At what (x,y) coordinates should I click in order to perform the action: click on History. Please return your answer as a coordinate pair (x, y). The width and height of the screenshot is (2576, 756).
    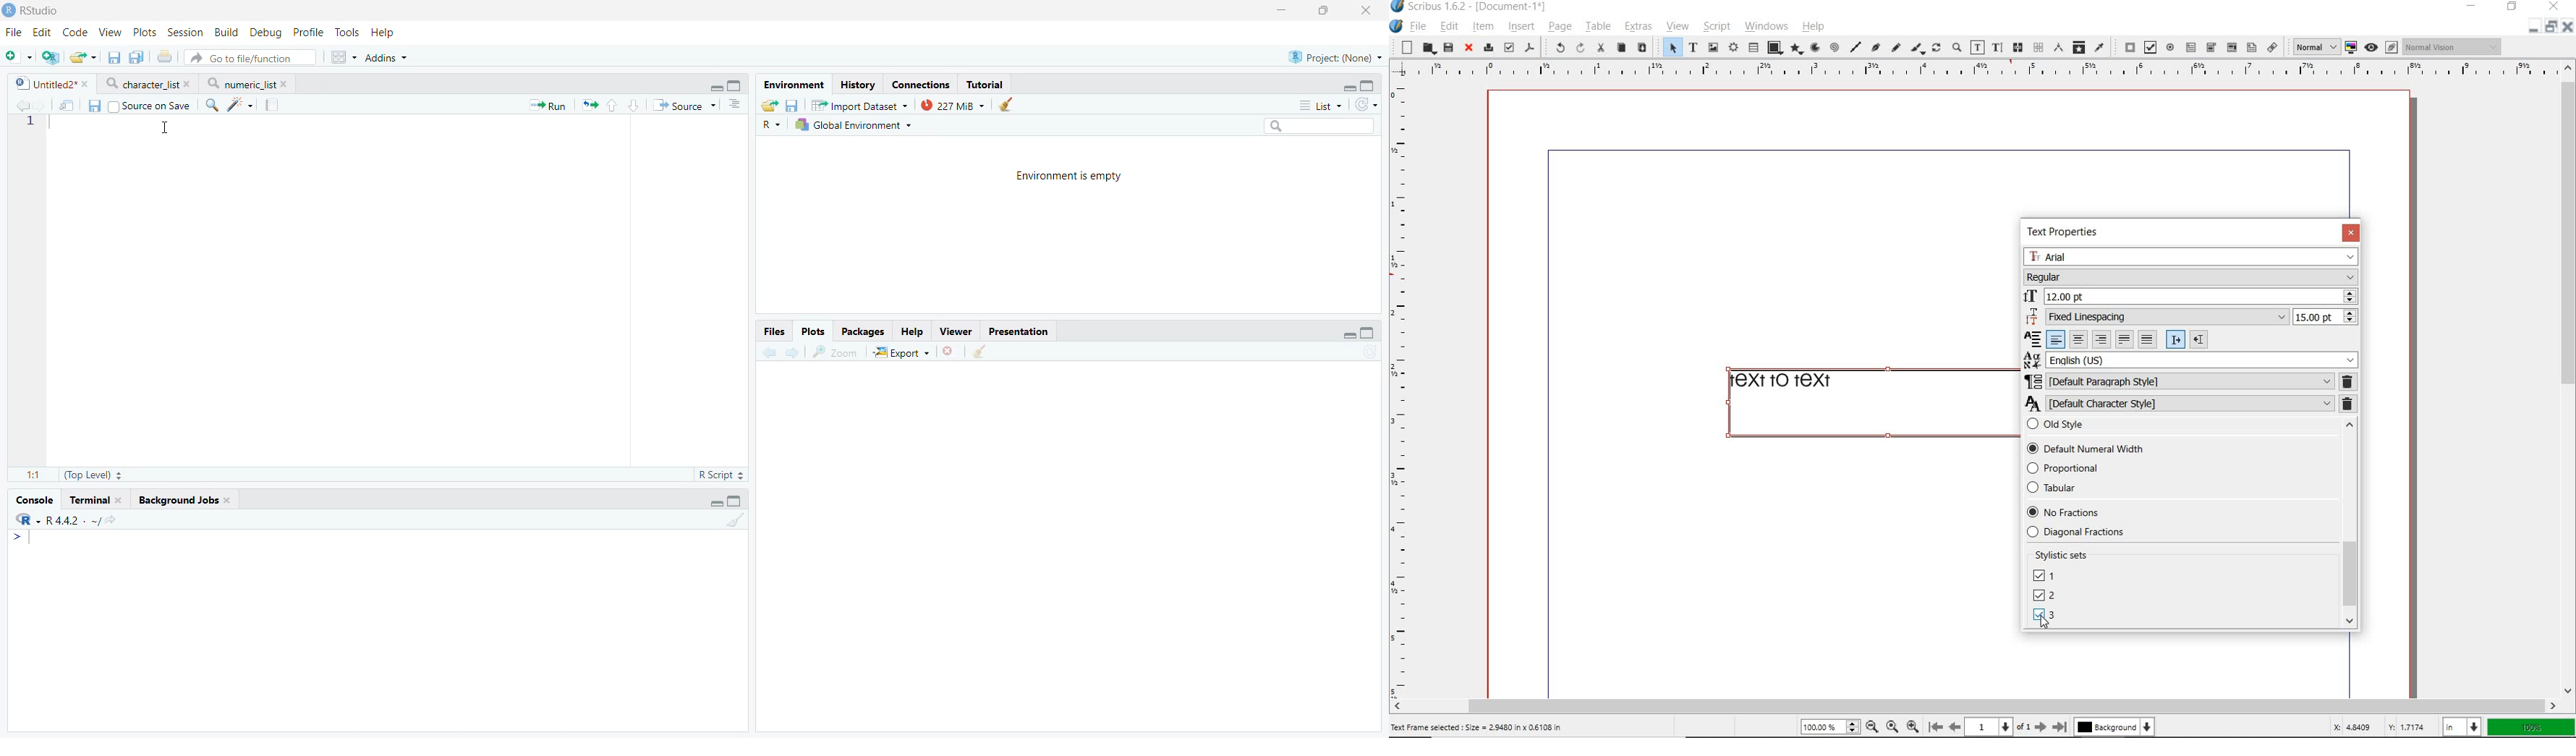
    Looking at the image, I should click on (857, 85).